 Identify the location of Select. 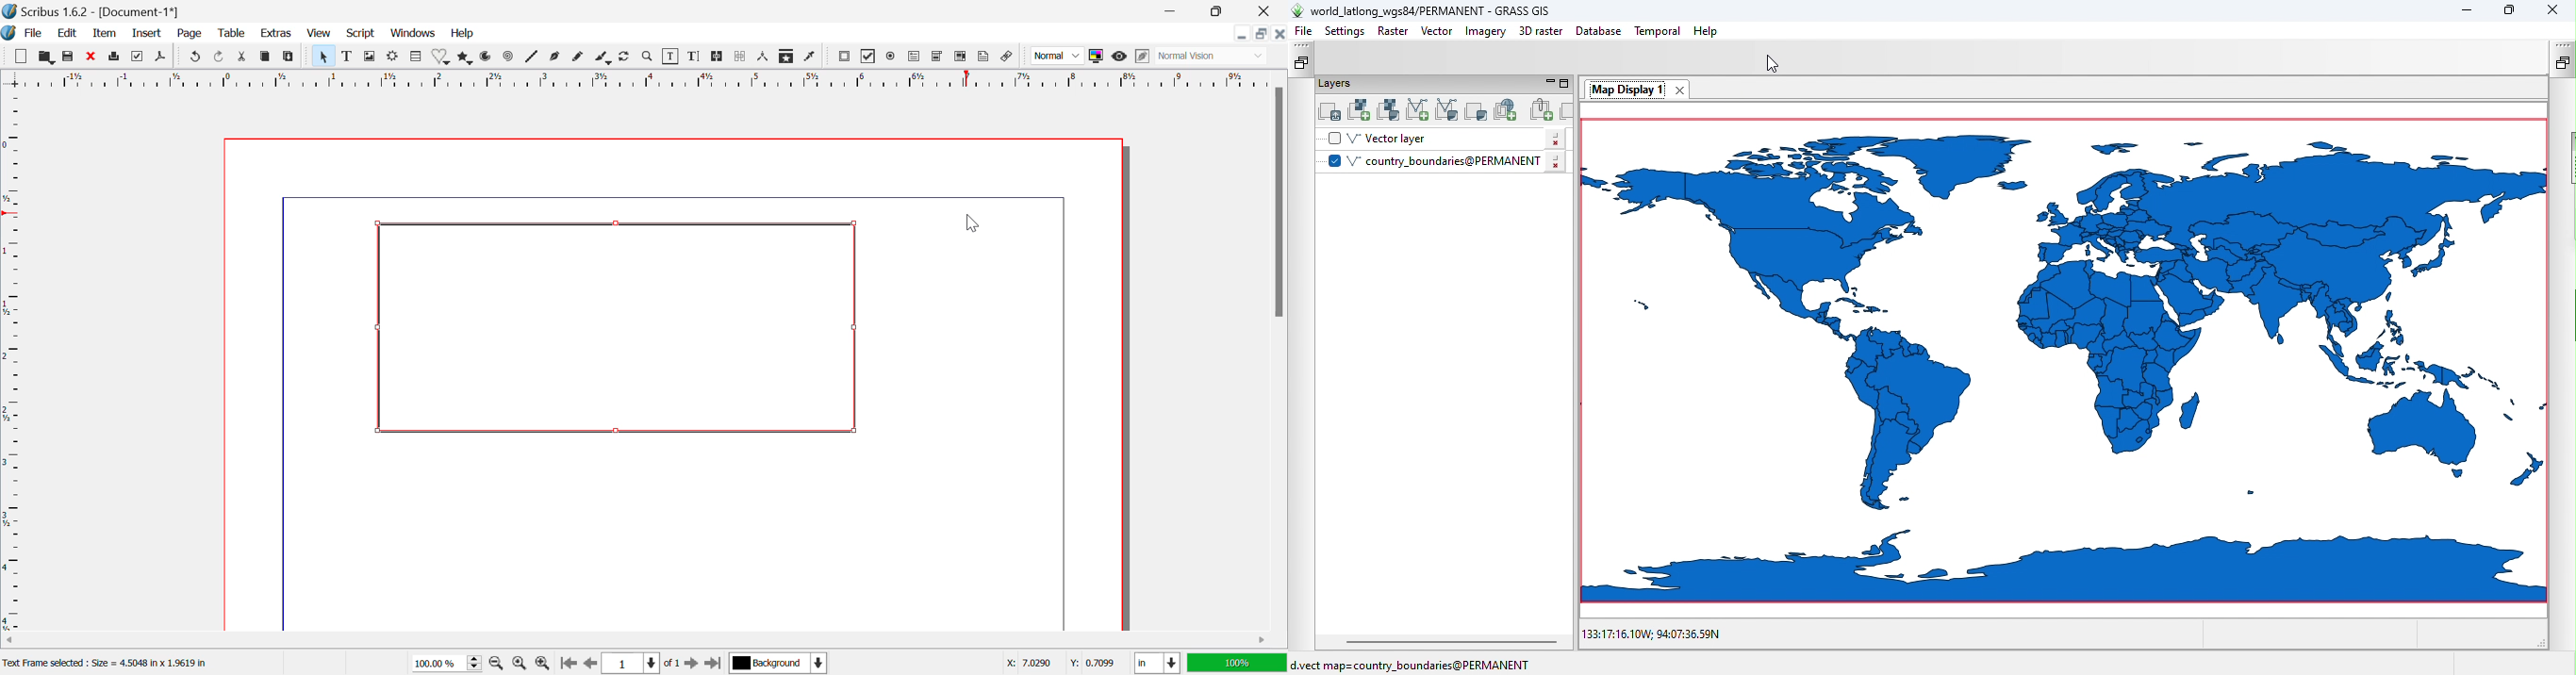
(323, 56).